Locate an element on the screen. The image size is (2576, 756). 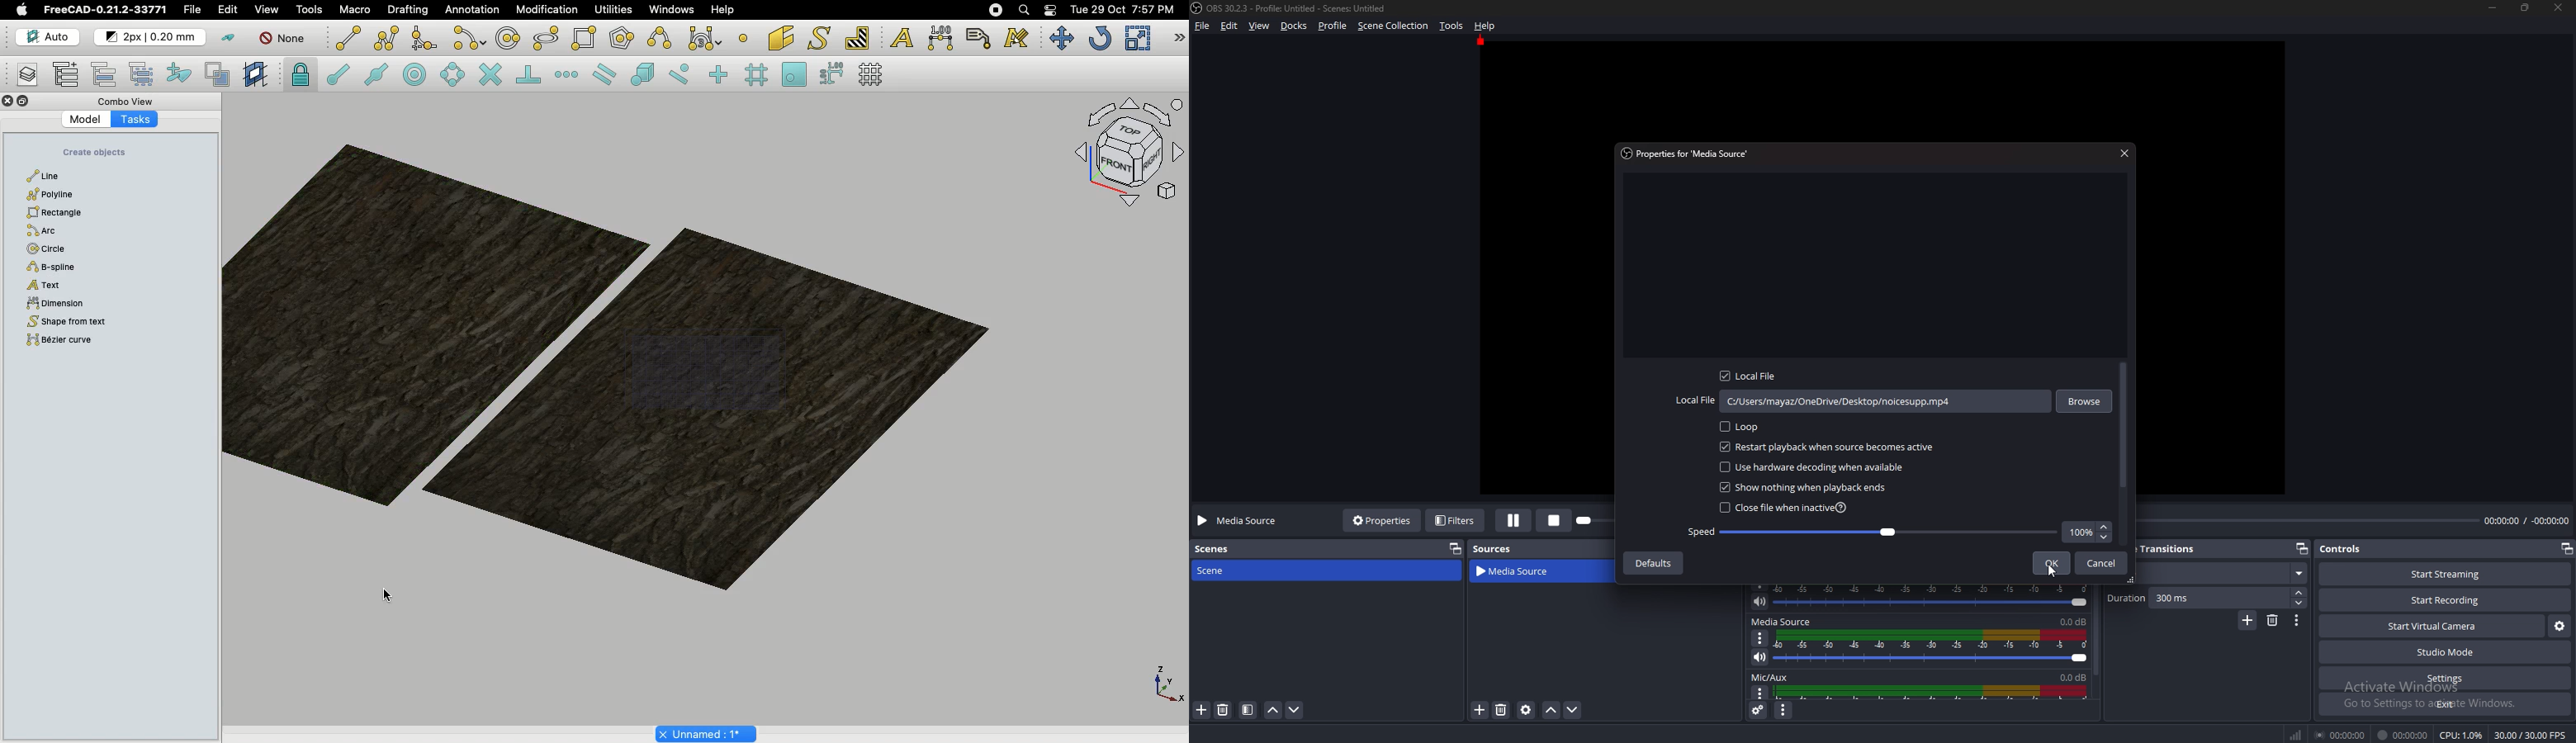
Toggle grid is located at coordinates (872, 74).